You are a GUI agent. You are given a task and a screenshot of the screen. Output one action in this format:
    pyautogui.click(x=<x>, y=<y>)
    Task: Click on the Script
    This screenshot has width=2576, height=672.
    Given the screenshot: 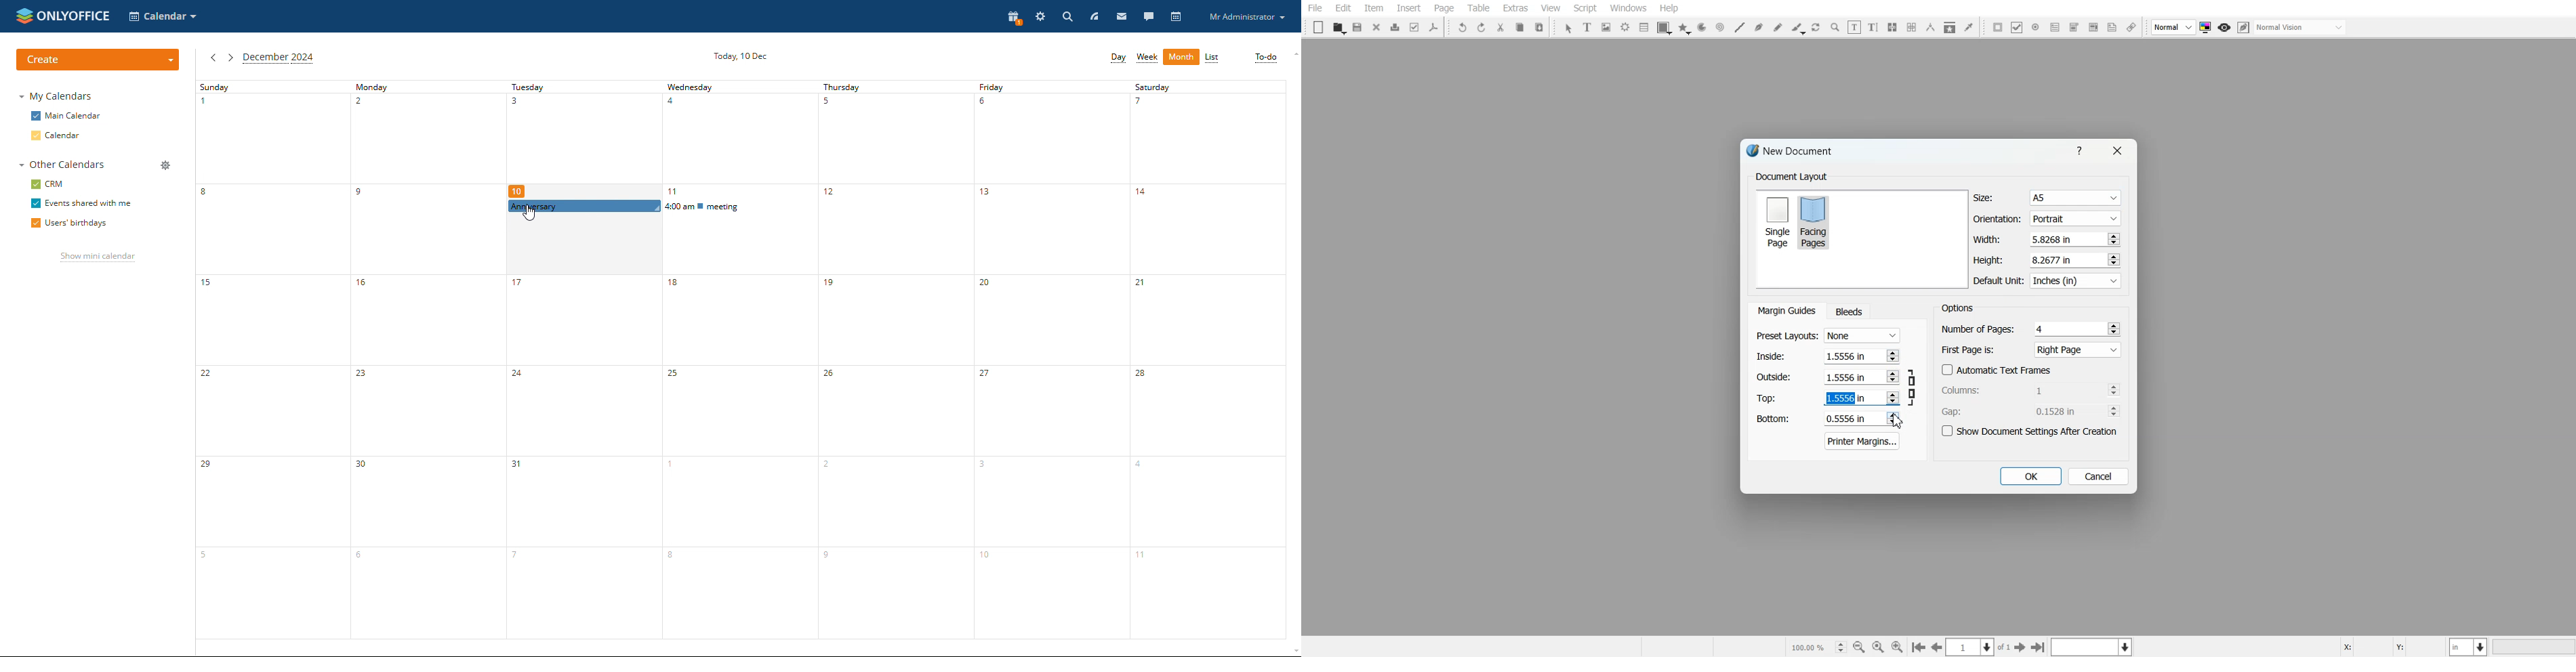 What is the action you would take?
    pyautogui.click(x=1585, y=8)
    